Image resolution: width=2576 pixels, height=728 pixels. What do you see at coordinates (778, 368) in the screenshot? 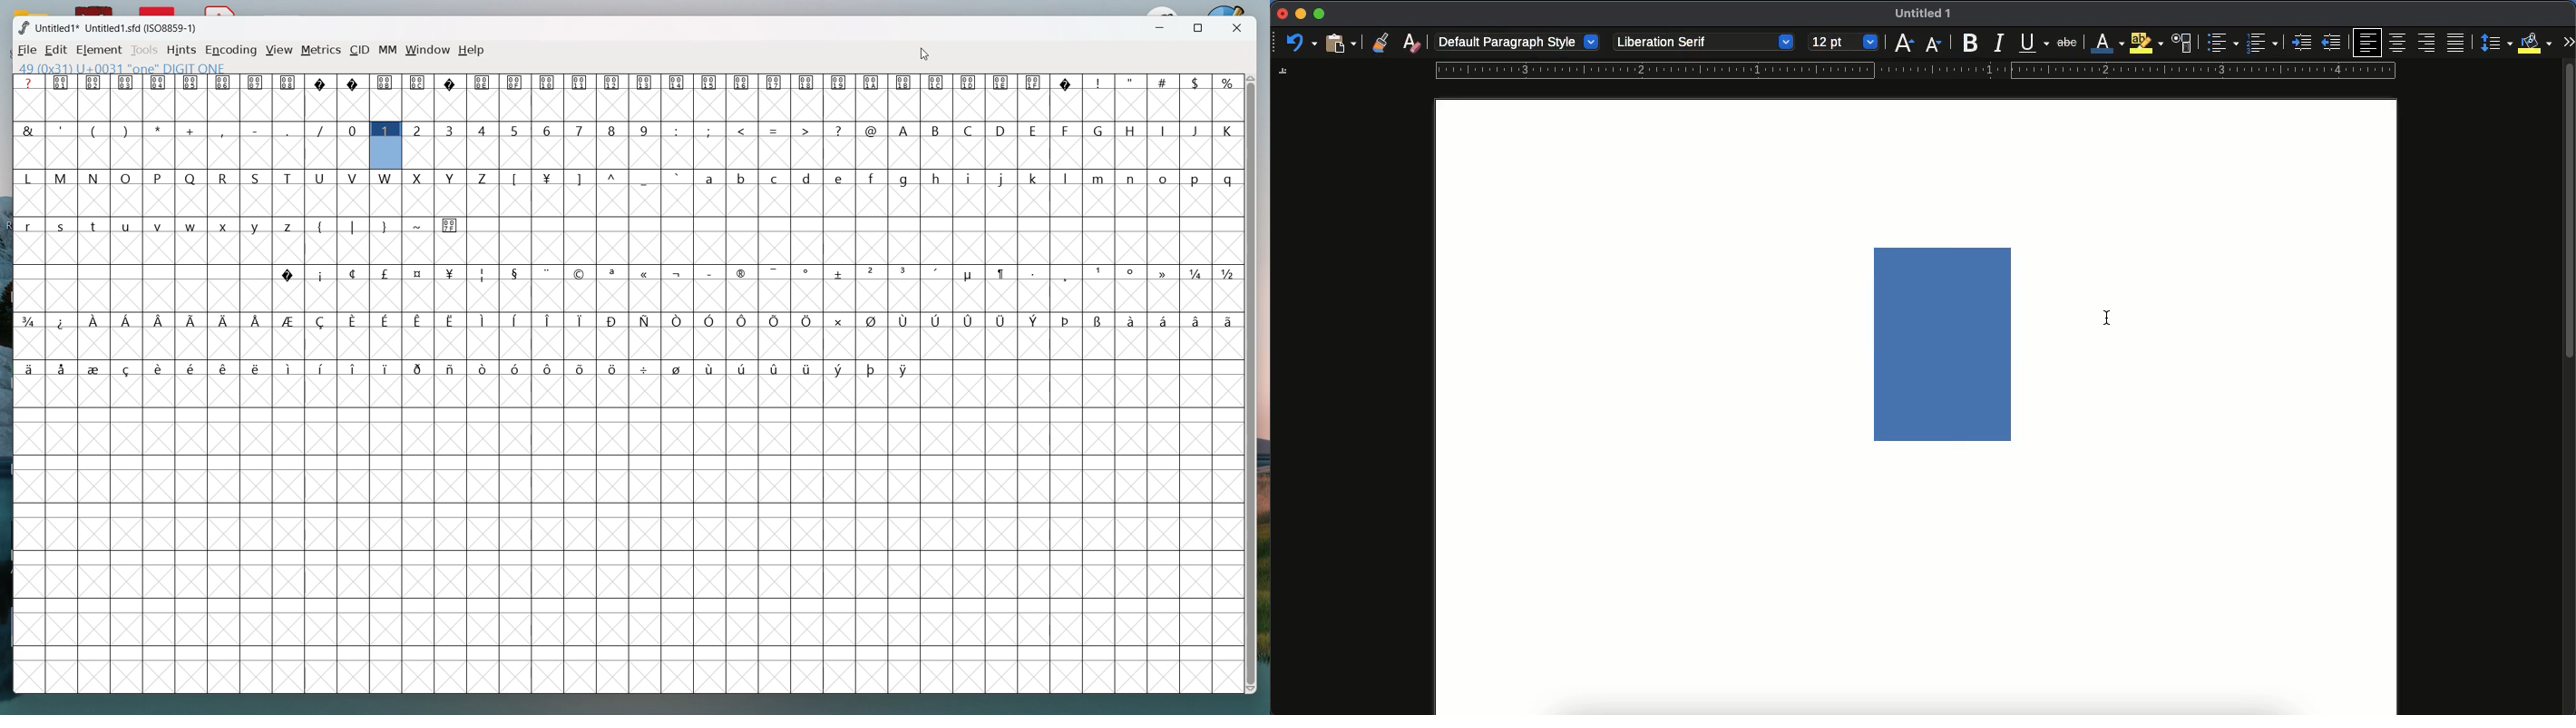
I see `symbol` at bounding box center [778, 368].